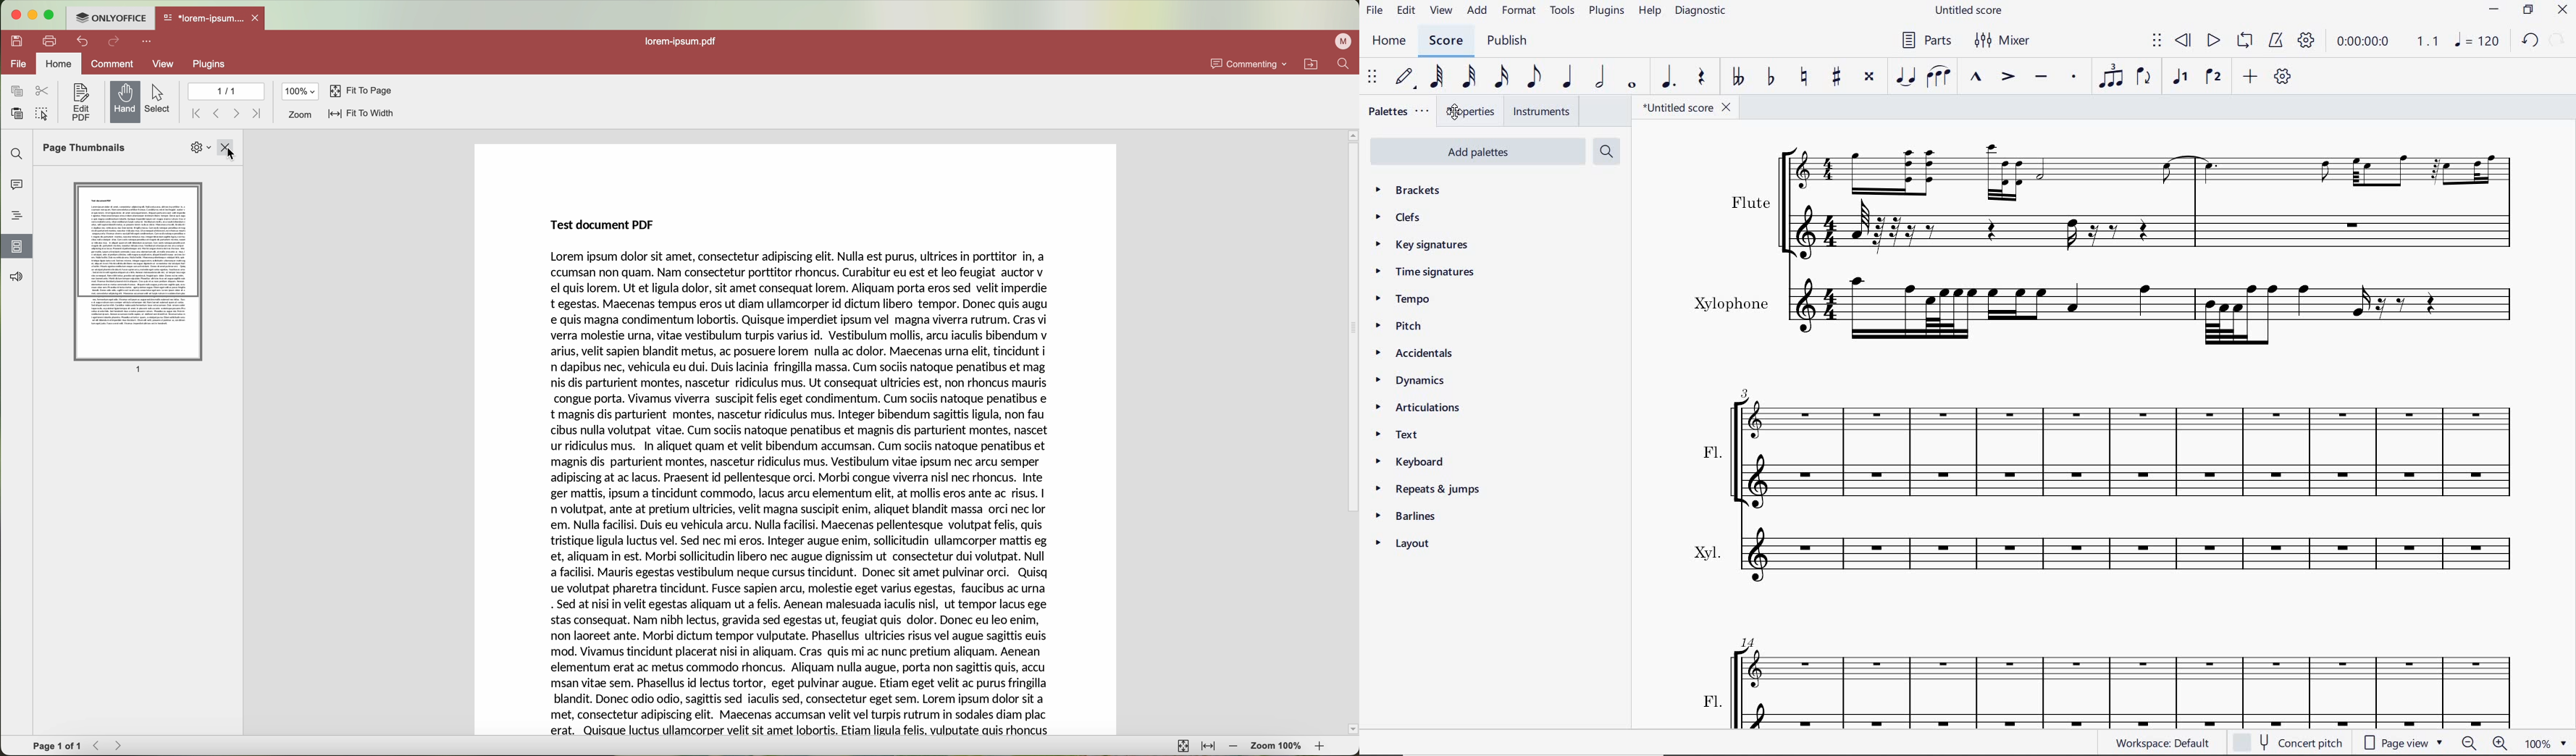  Describe the element at coordinates (2407, 744) in the screenshot. I see `page view` at that location.